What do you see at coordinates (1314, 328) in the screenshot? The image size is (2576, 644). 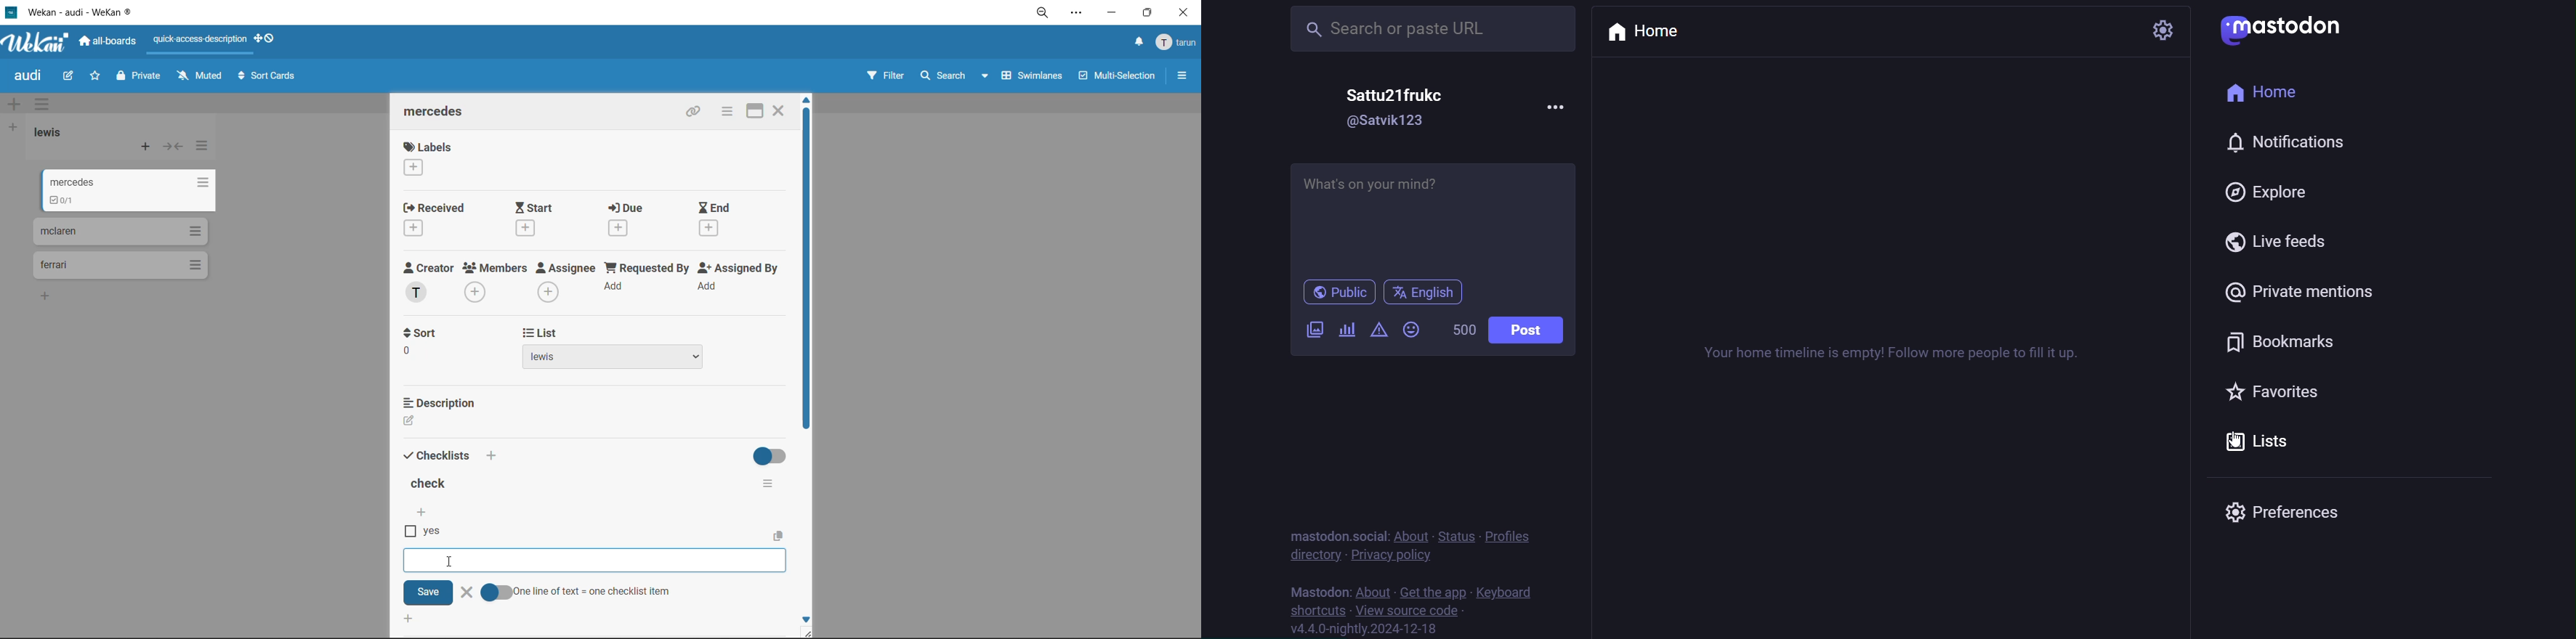 I see `image/video` at bounding box center [1314, 328].